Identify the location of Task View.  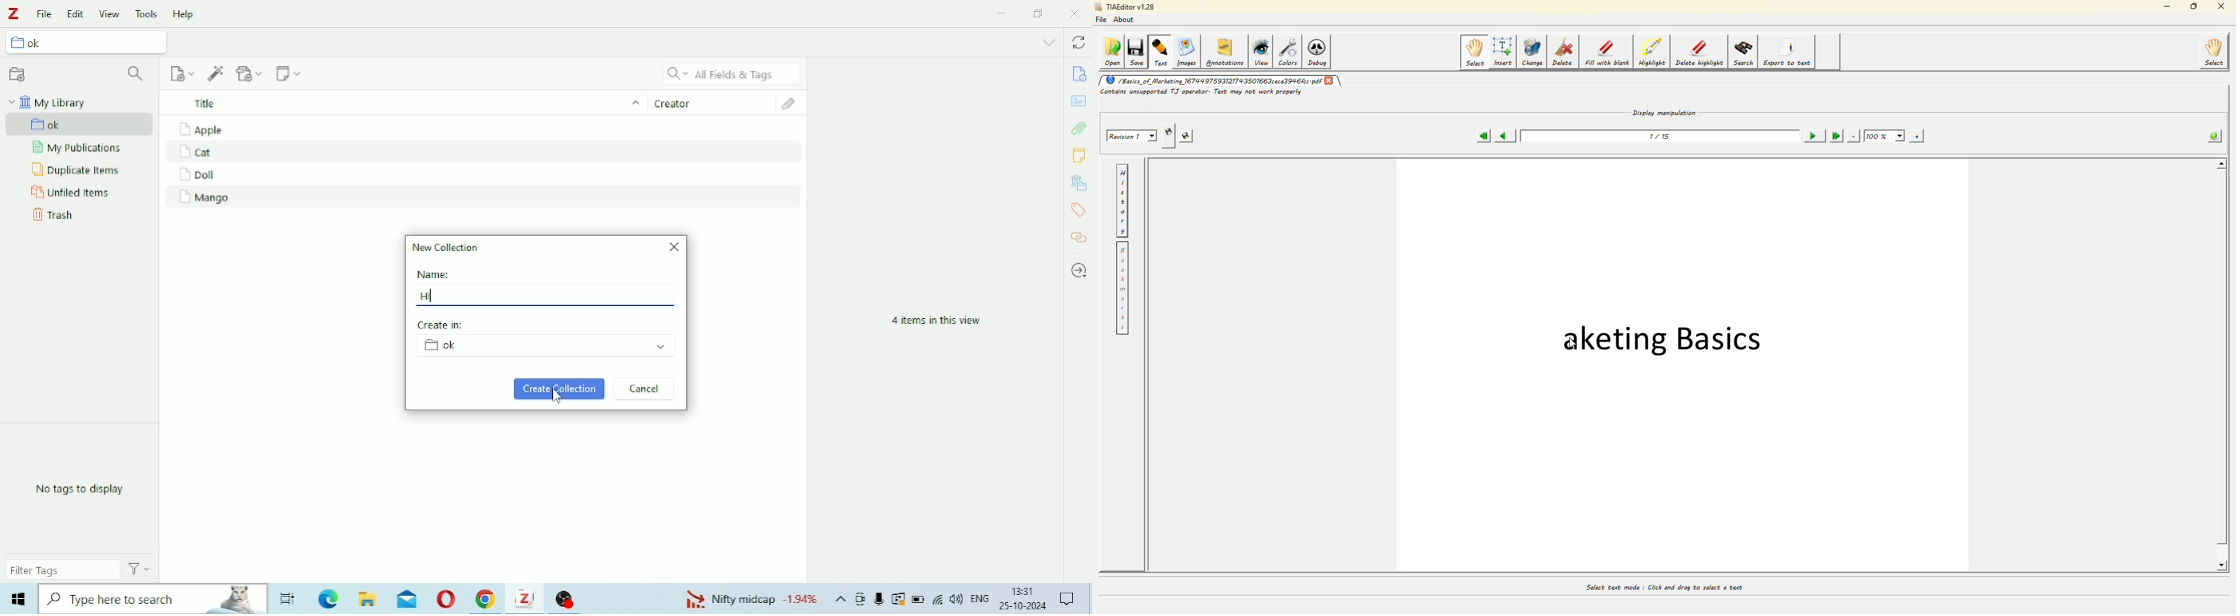
(288, 599).